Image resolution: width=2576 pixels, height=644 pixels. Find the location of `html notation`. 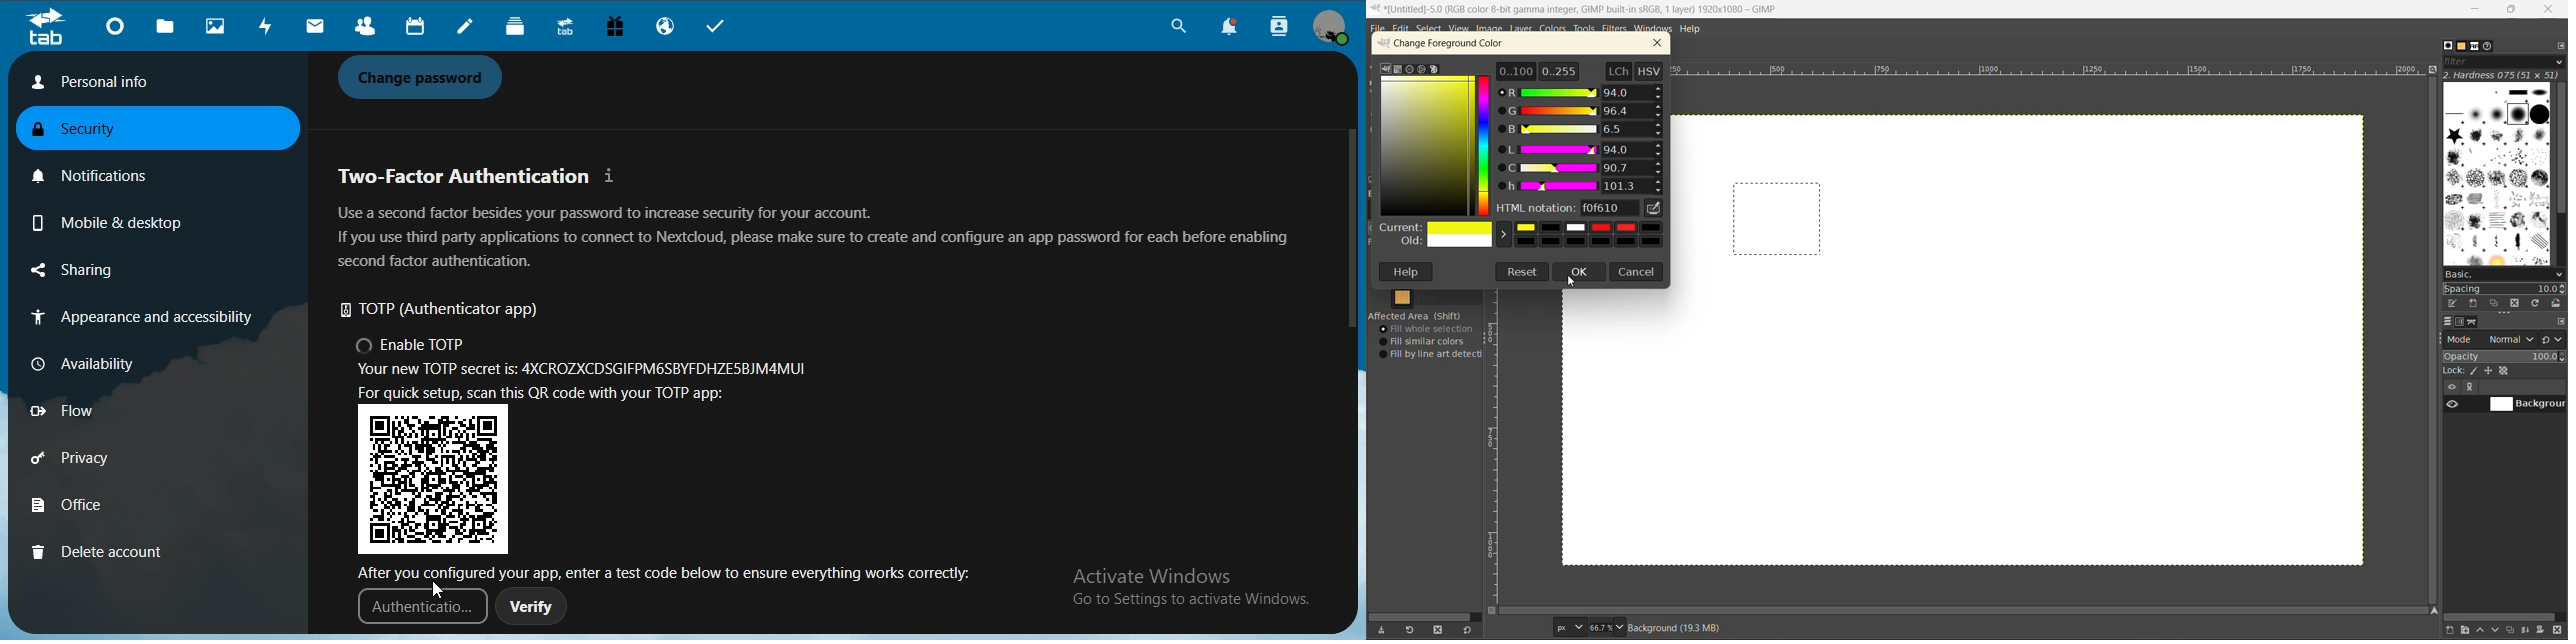

html notation is located at coordinates (1569, 210).